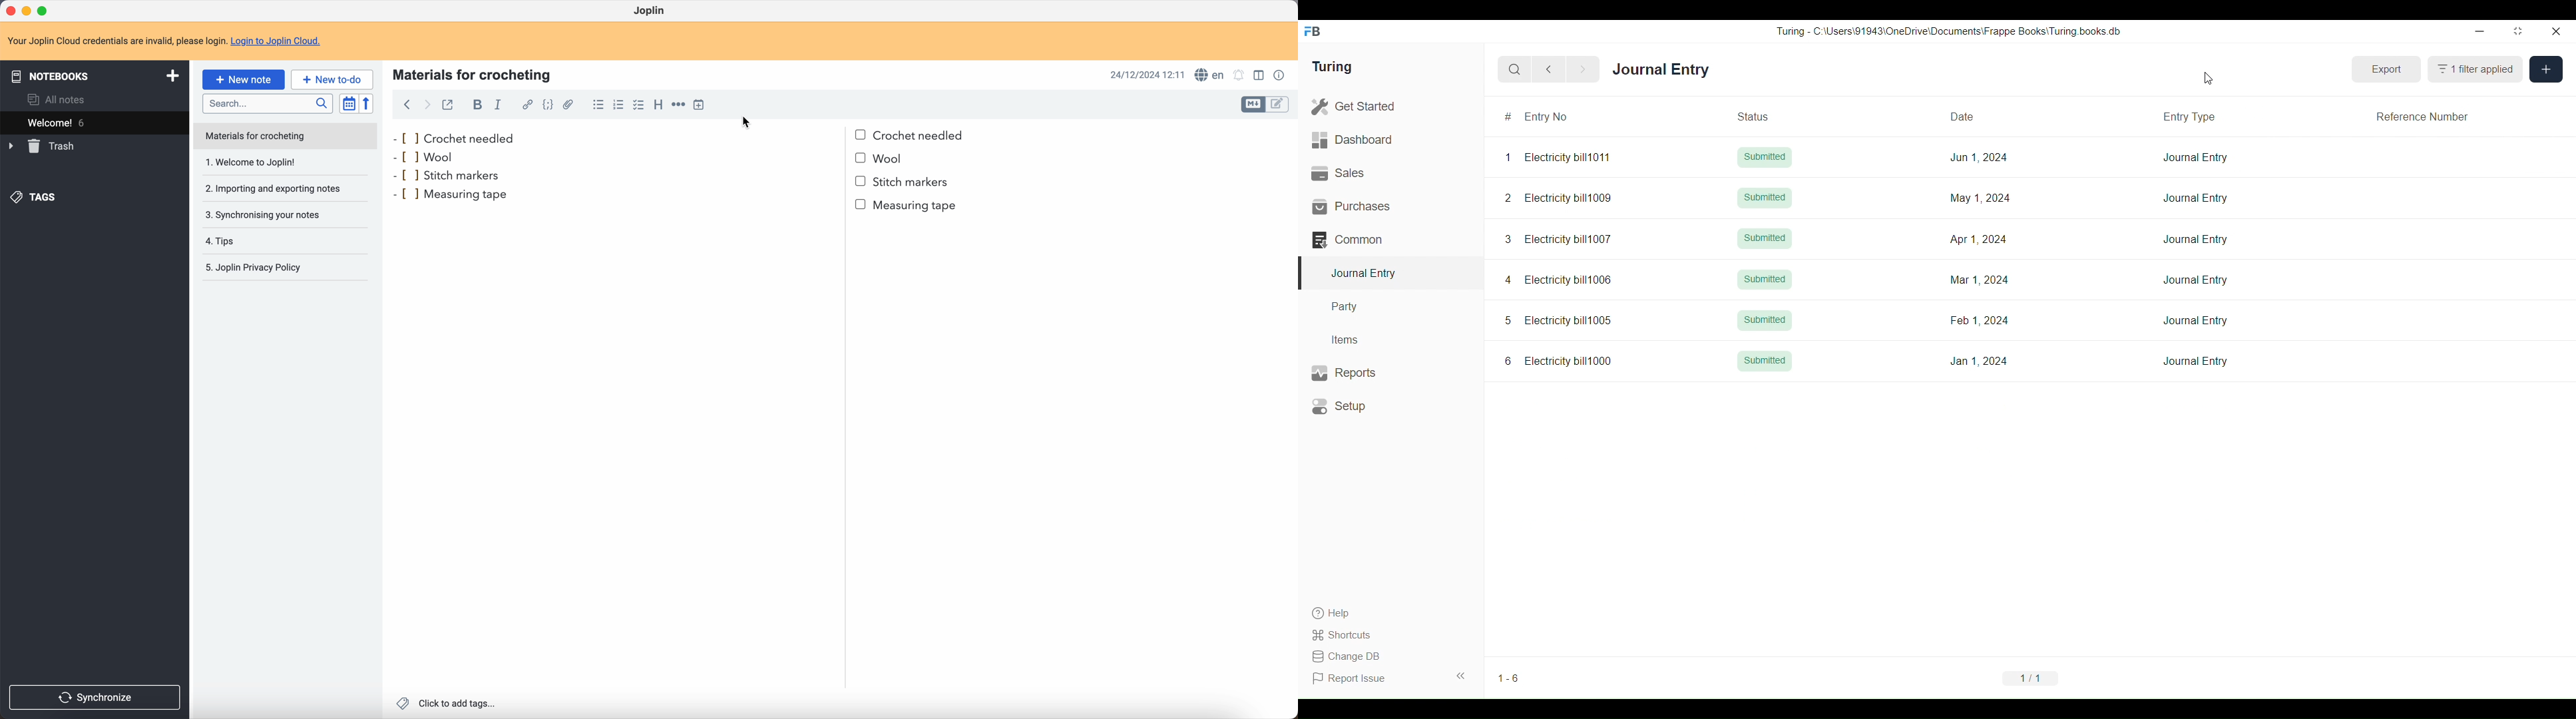  Describe the element at coordinates (1392, 373) in the screenshot. I see `Reports` at that location.